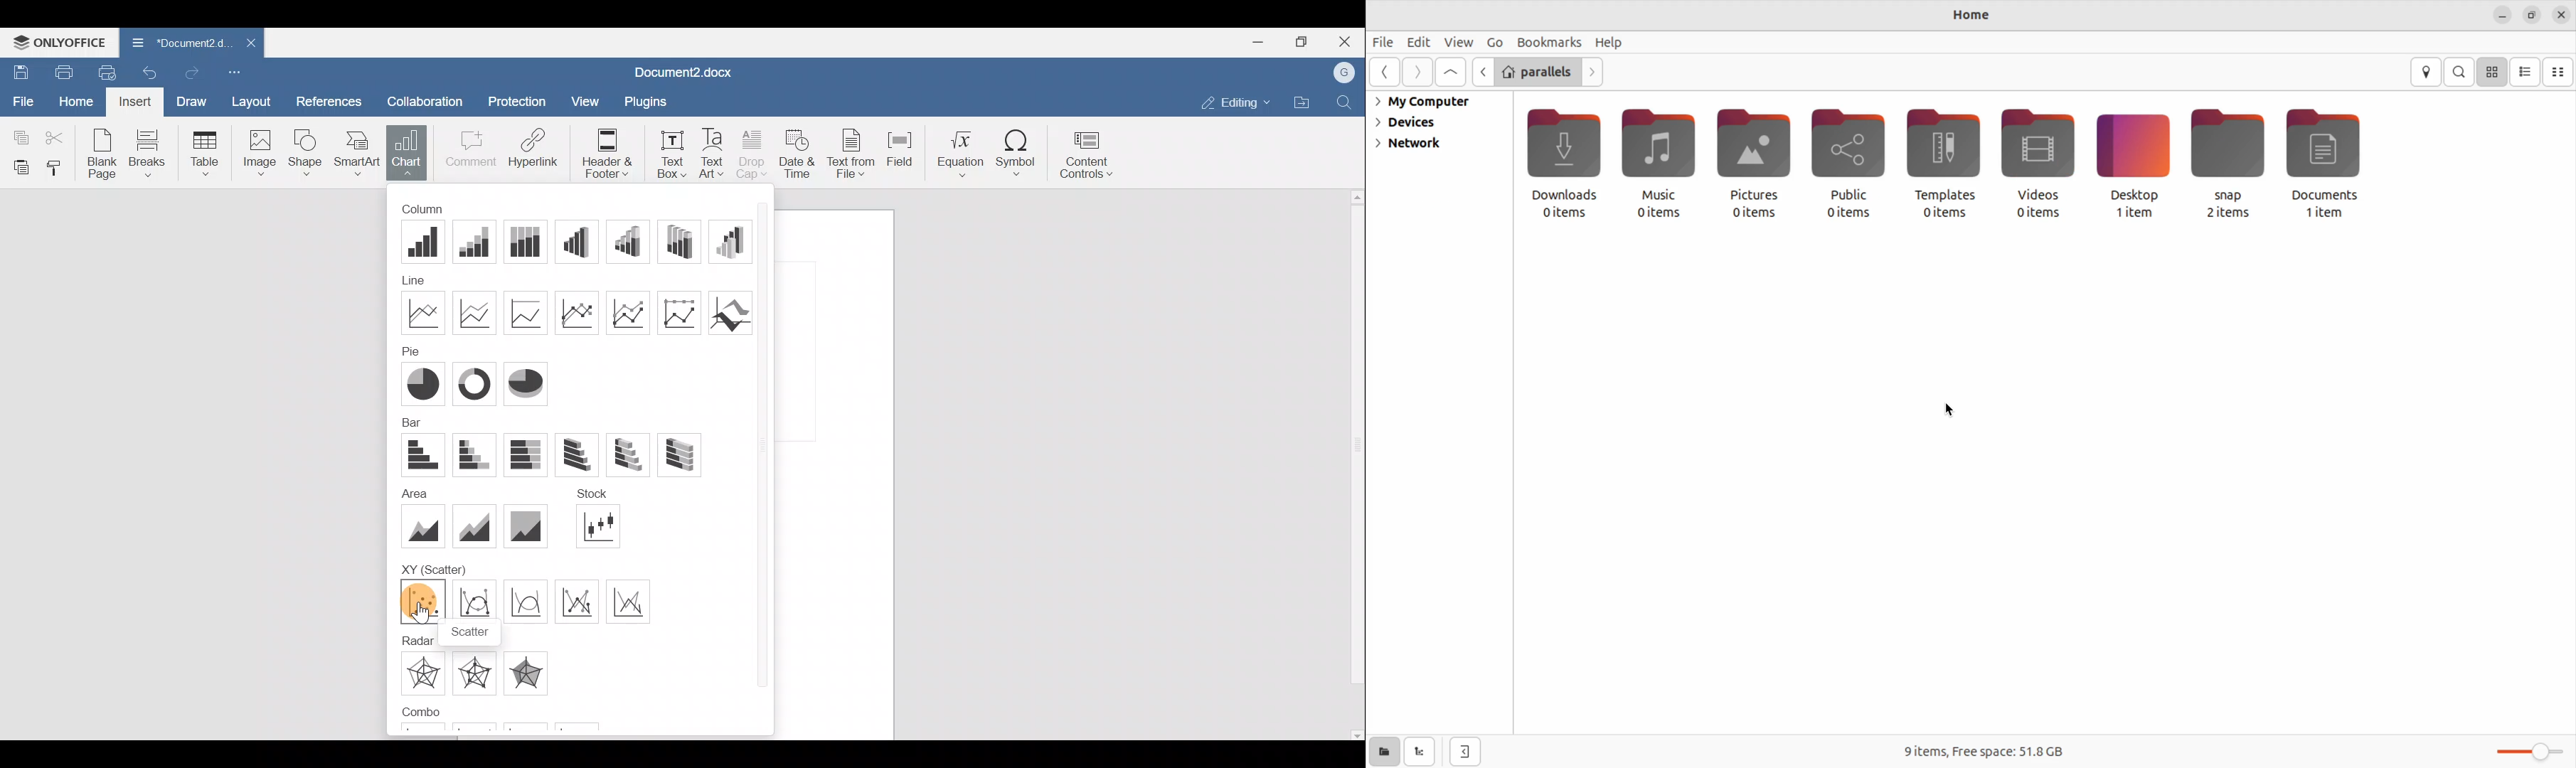 The image size is (2576, 784). What do you see at coordinates (530, 454) in the screenshot?
I see `100% Stacked bar` at bounding box center [530, 454].